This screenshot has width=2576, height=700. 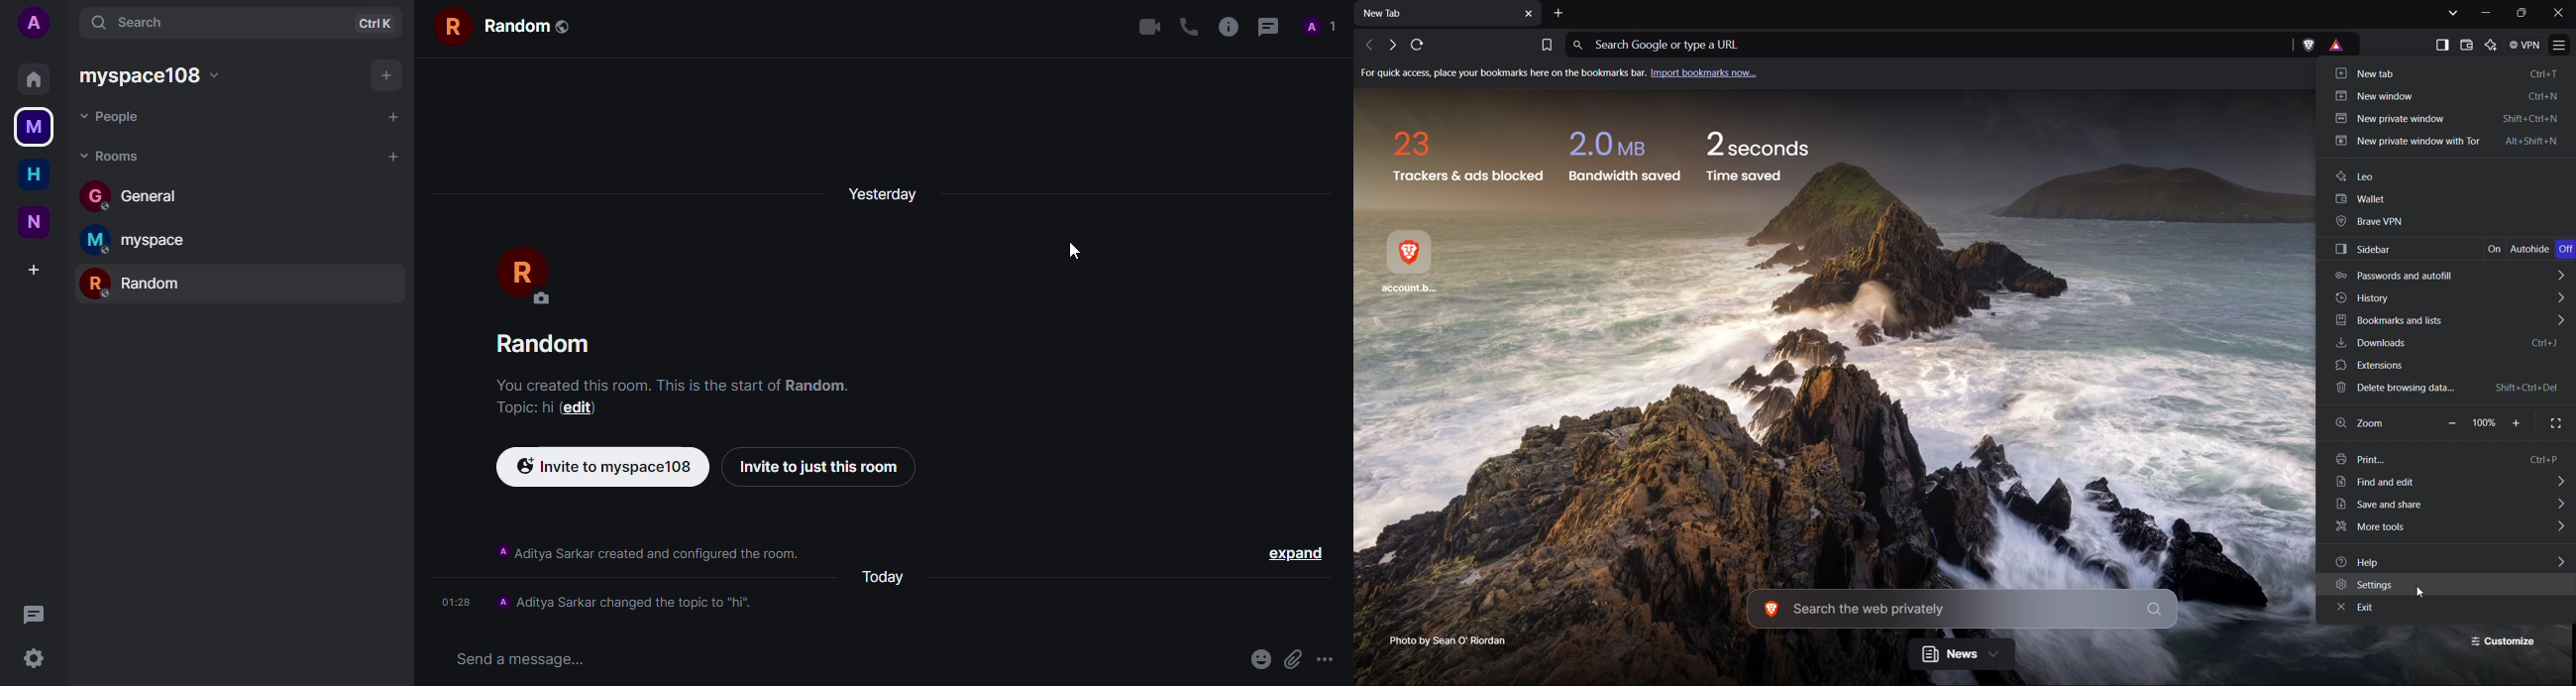 I want to click on myspace, so click(x=139, y=240).